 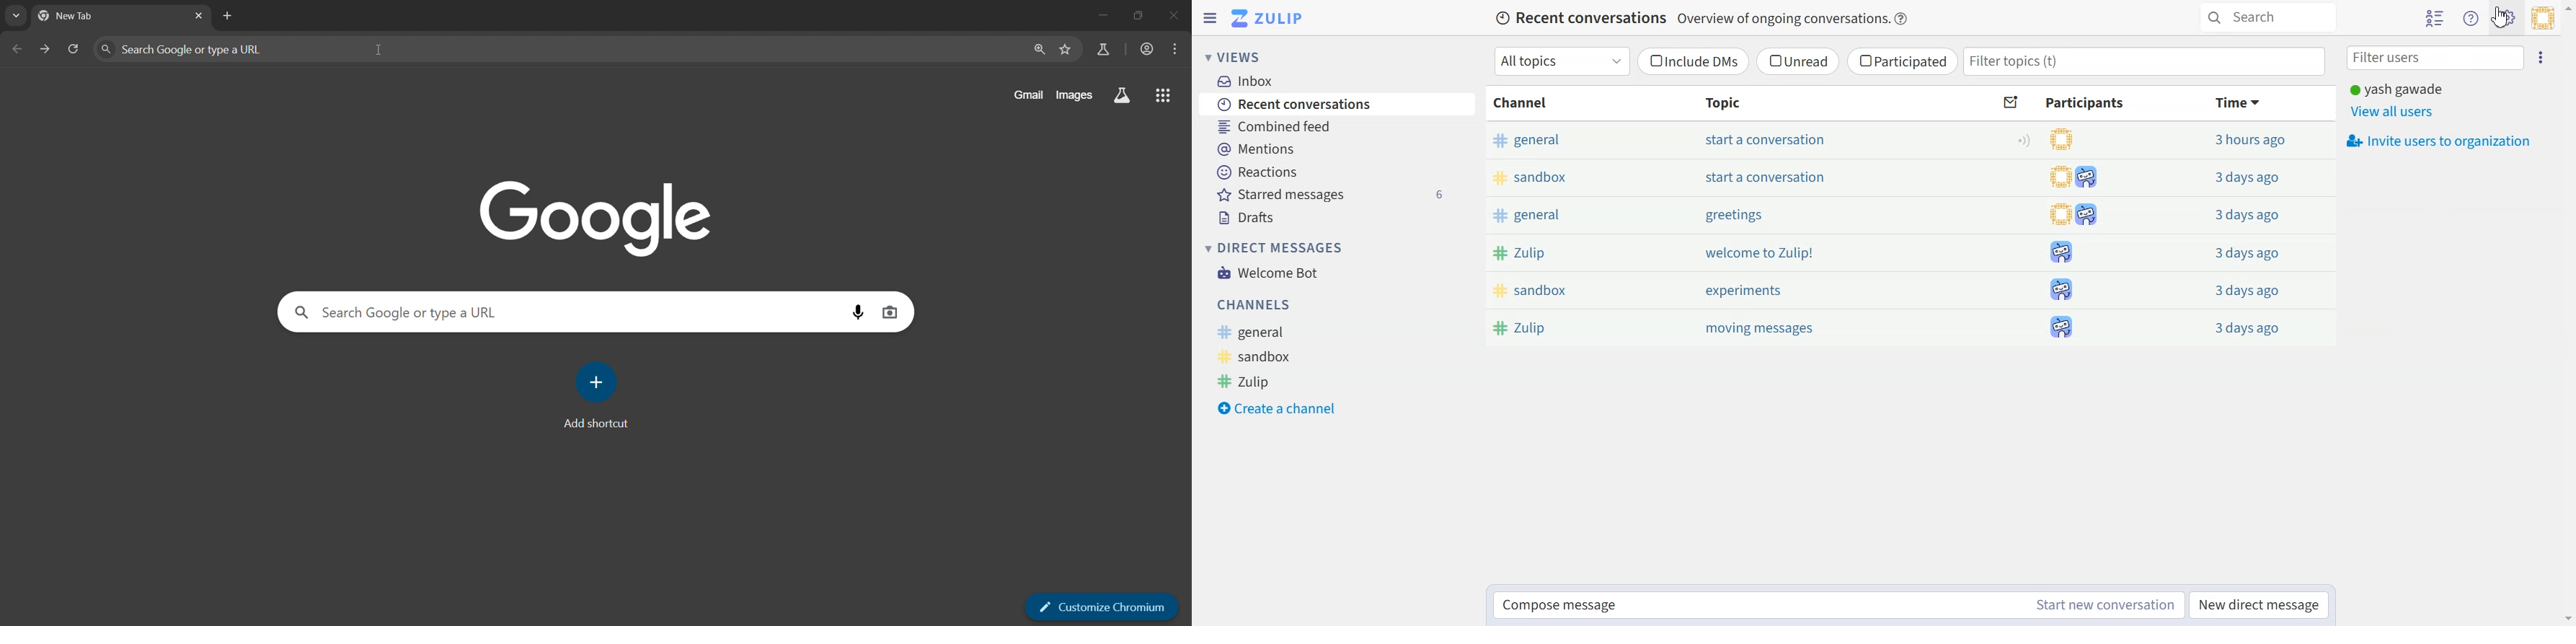 What do you see at coordinates (1210, 19) in the screenshot?
I see `Hide Left sidebar` at bounding box center [1210, 19].